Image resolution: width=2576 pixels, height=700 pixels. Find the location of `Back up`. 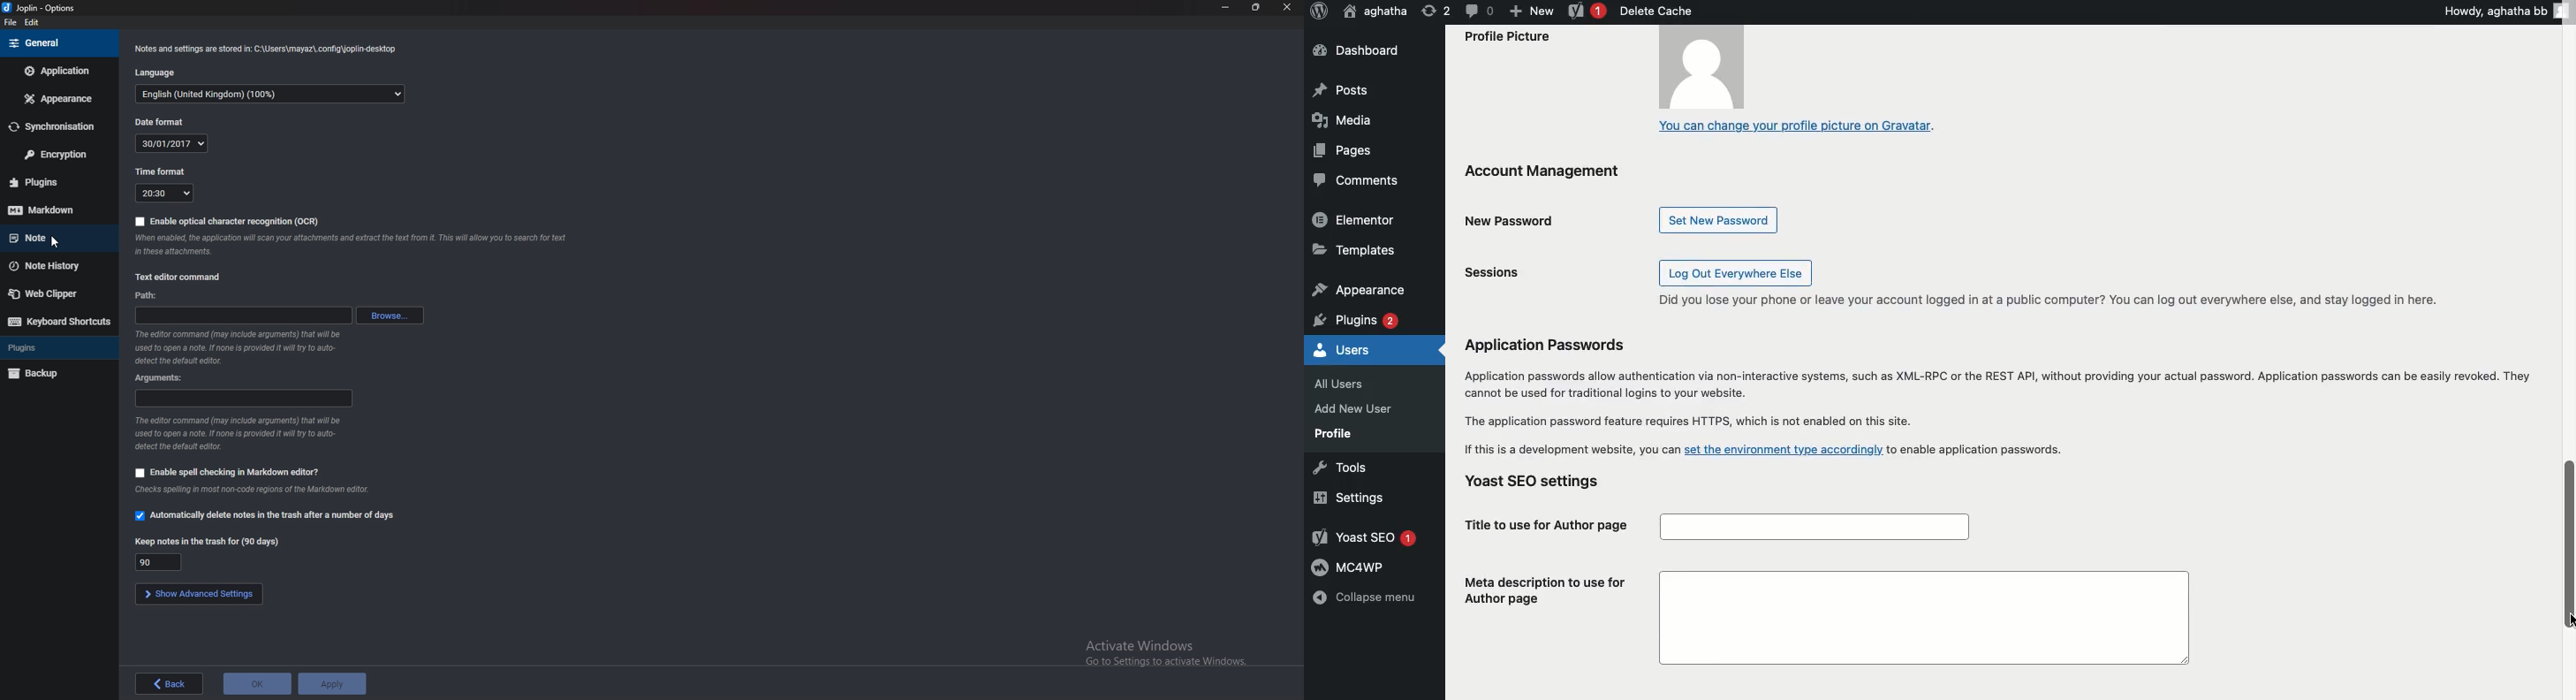

Back up is located at coordinates (56, 372).